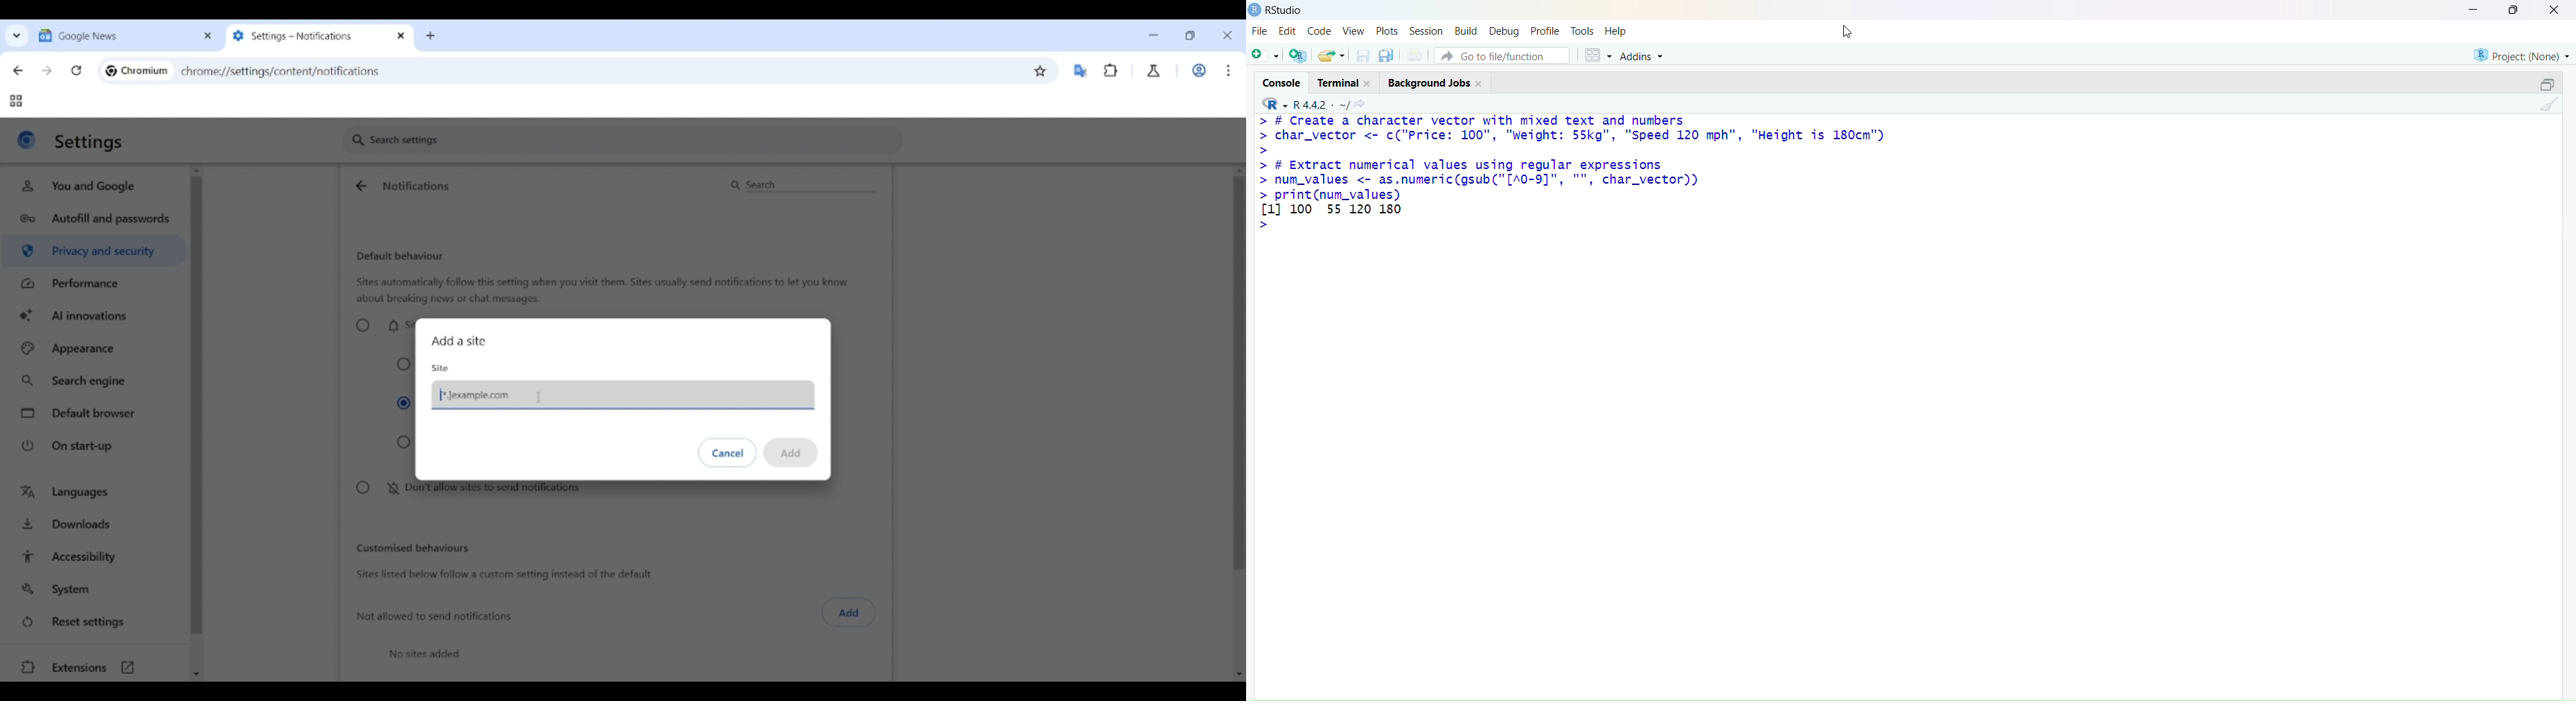 This screenshot has height=728, width=2576. I want to click on open in separate window, so click(2547, 83).